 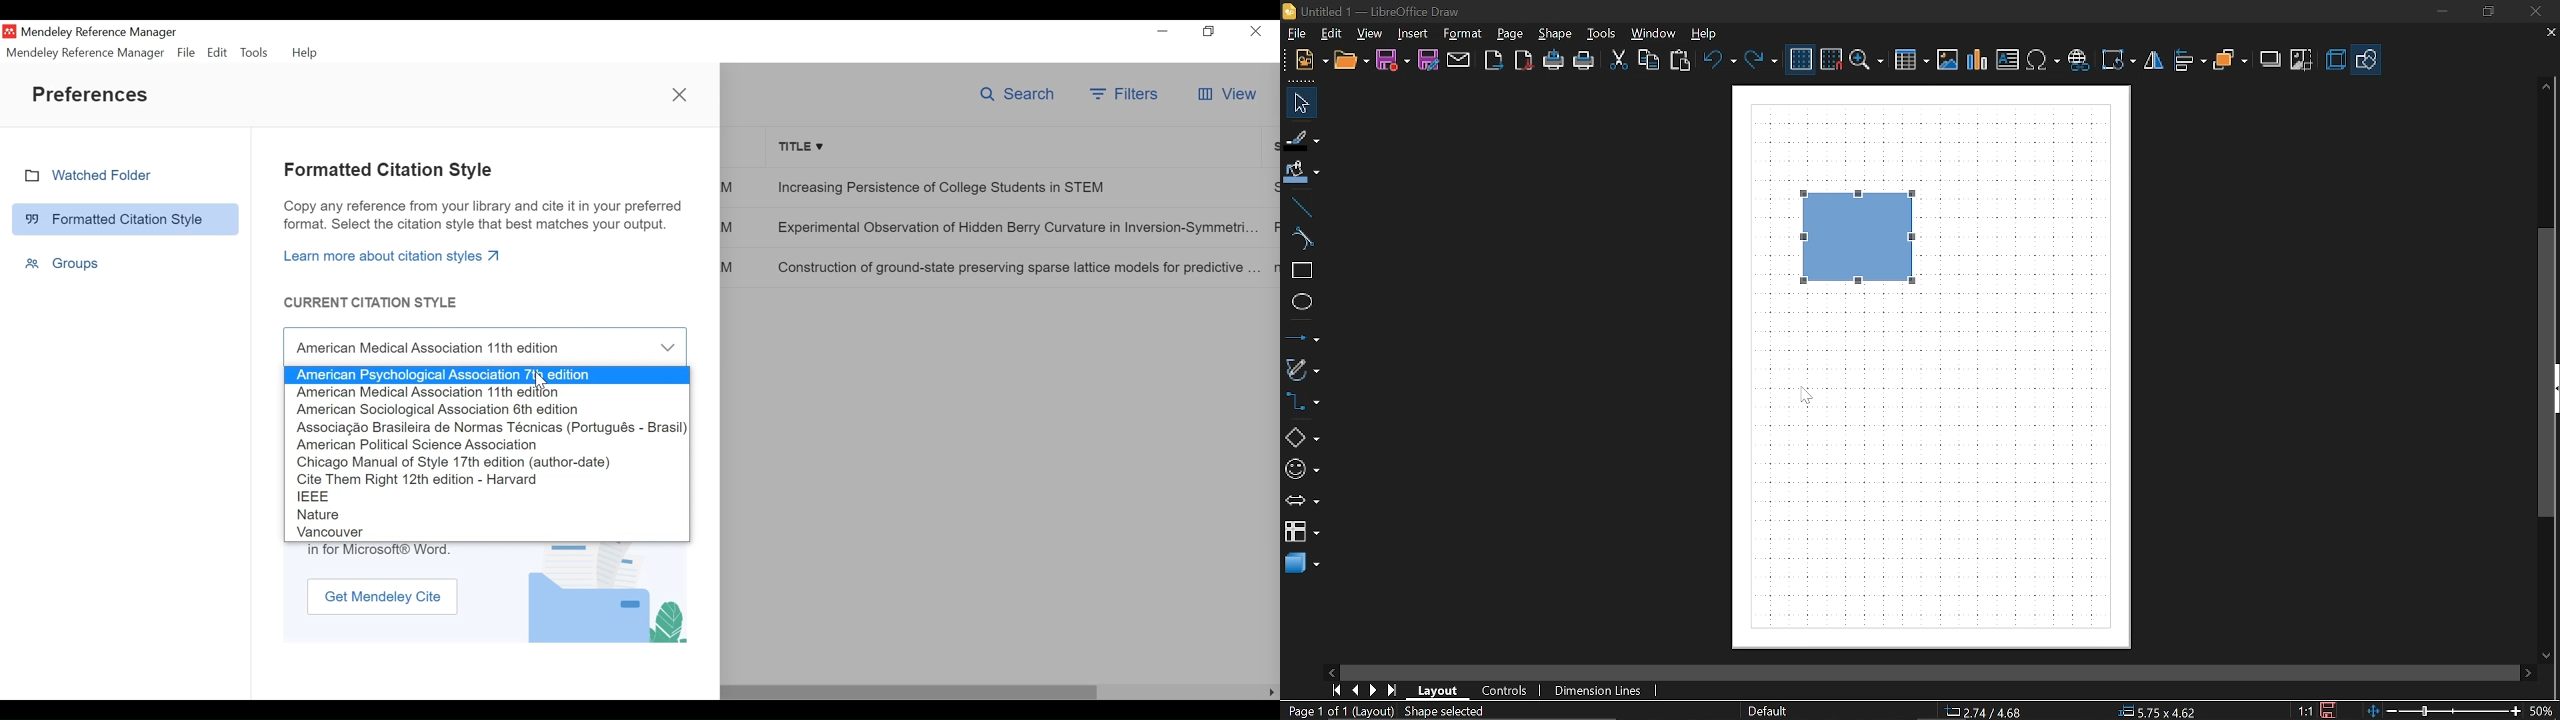 I want to click on Help, so click(x=307, y=53).